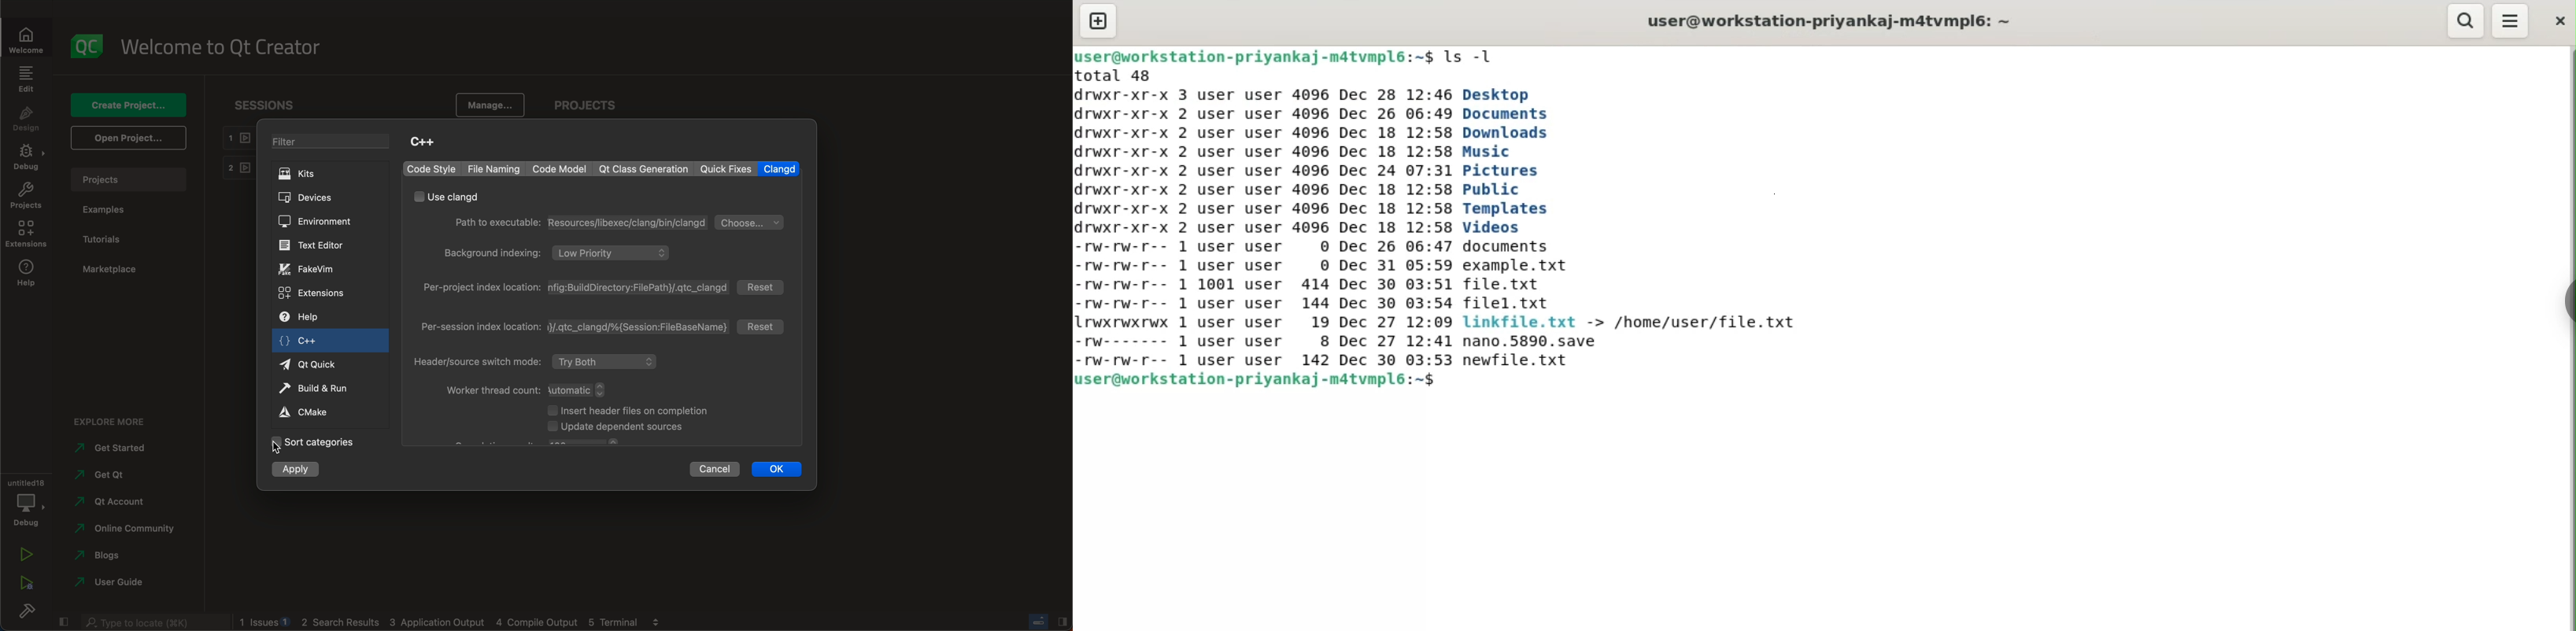 Image resolution: width=2576 pixels, height=644 pixels. I want to click on logs, so click(460, 622).